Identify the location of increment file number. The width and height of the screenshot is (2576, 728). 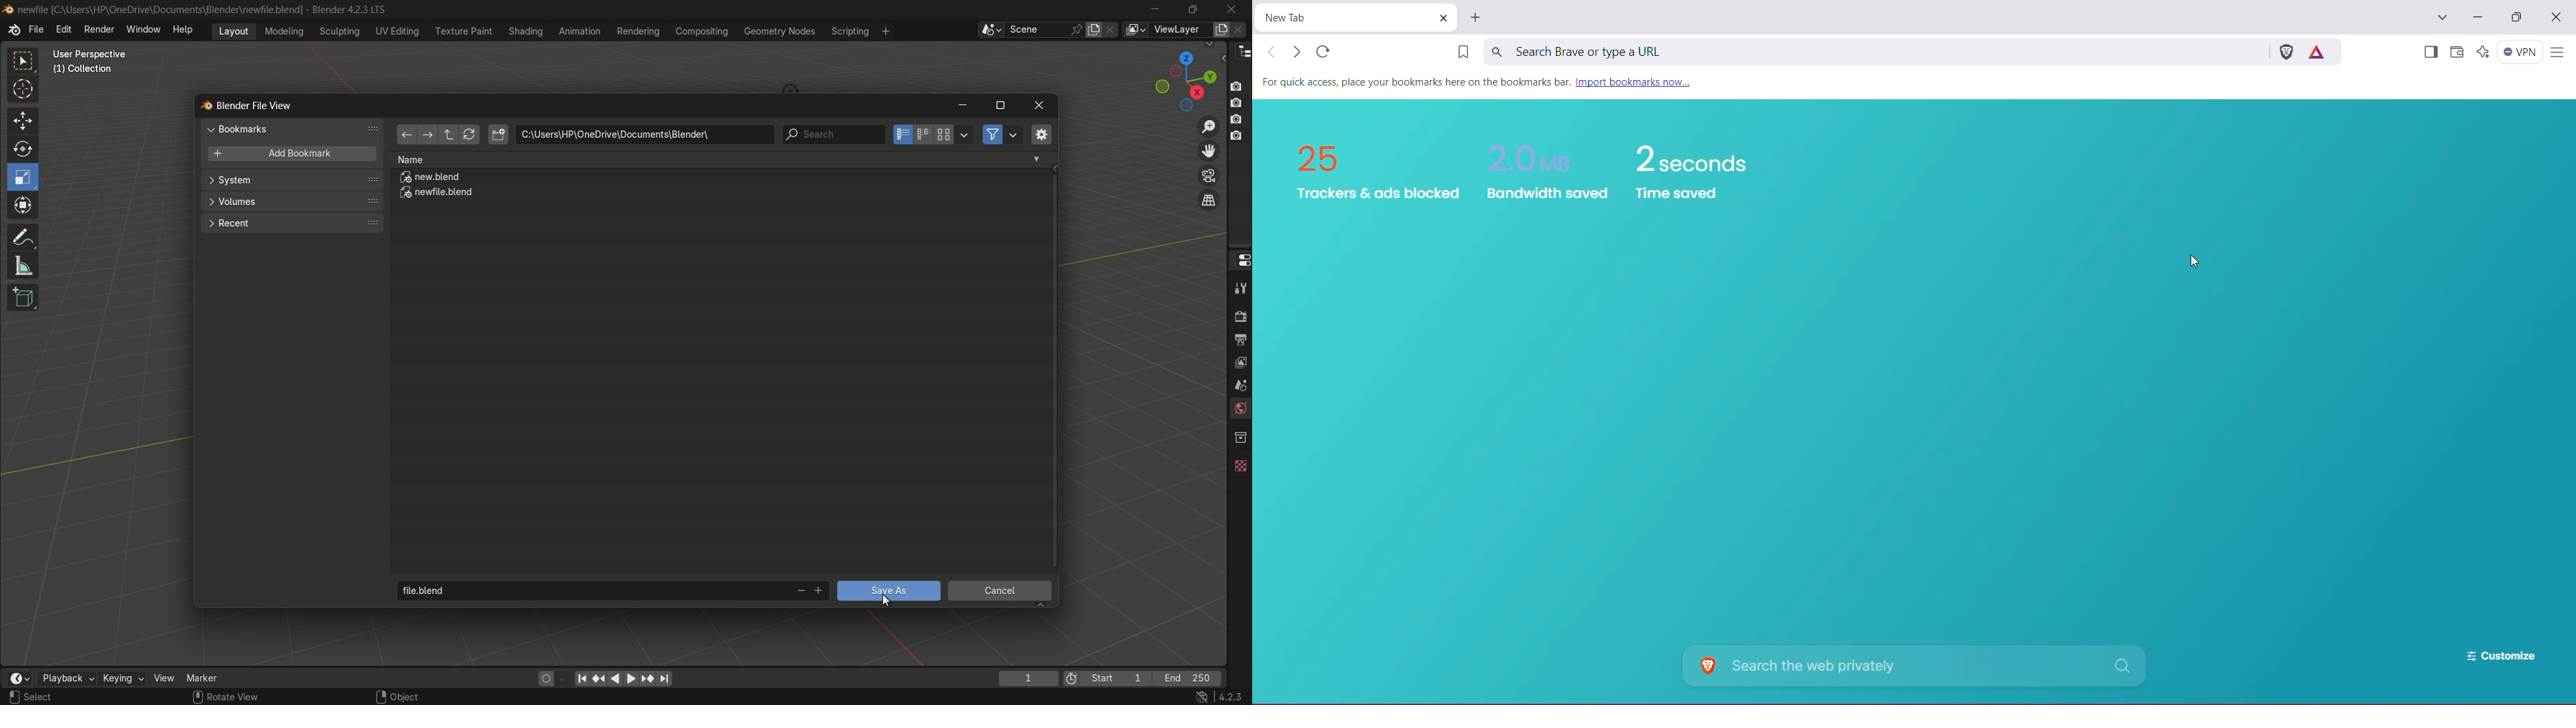
(820, 591).